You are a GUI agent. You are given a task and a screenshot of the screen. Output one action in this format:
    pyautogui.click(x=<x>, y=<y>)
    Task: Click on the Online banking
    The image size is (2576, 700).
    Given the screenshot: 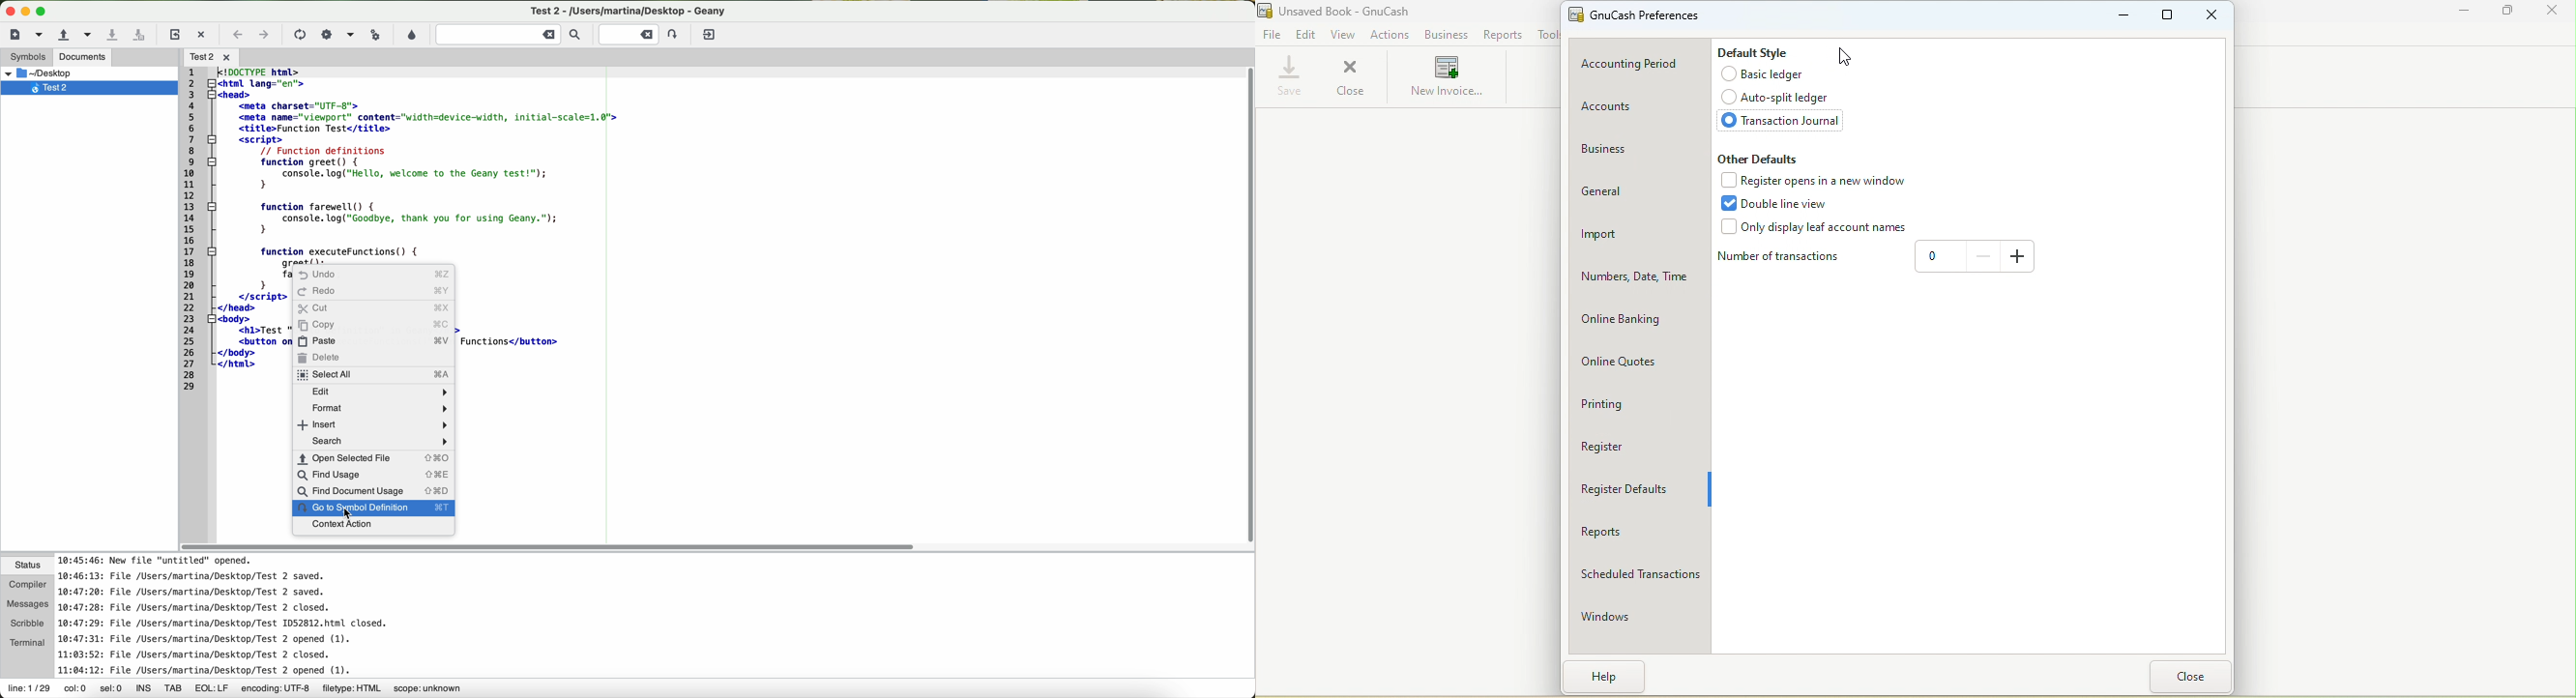 What is the action you would take?
    pyautogui.click(x=1642, y=323)
    